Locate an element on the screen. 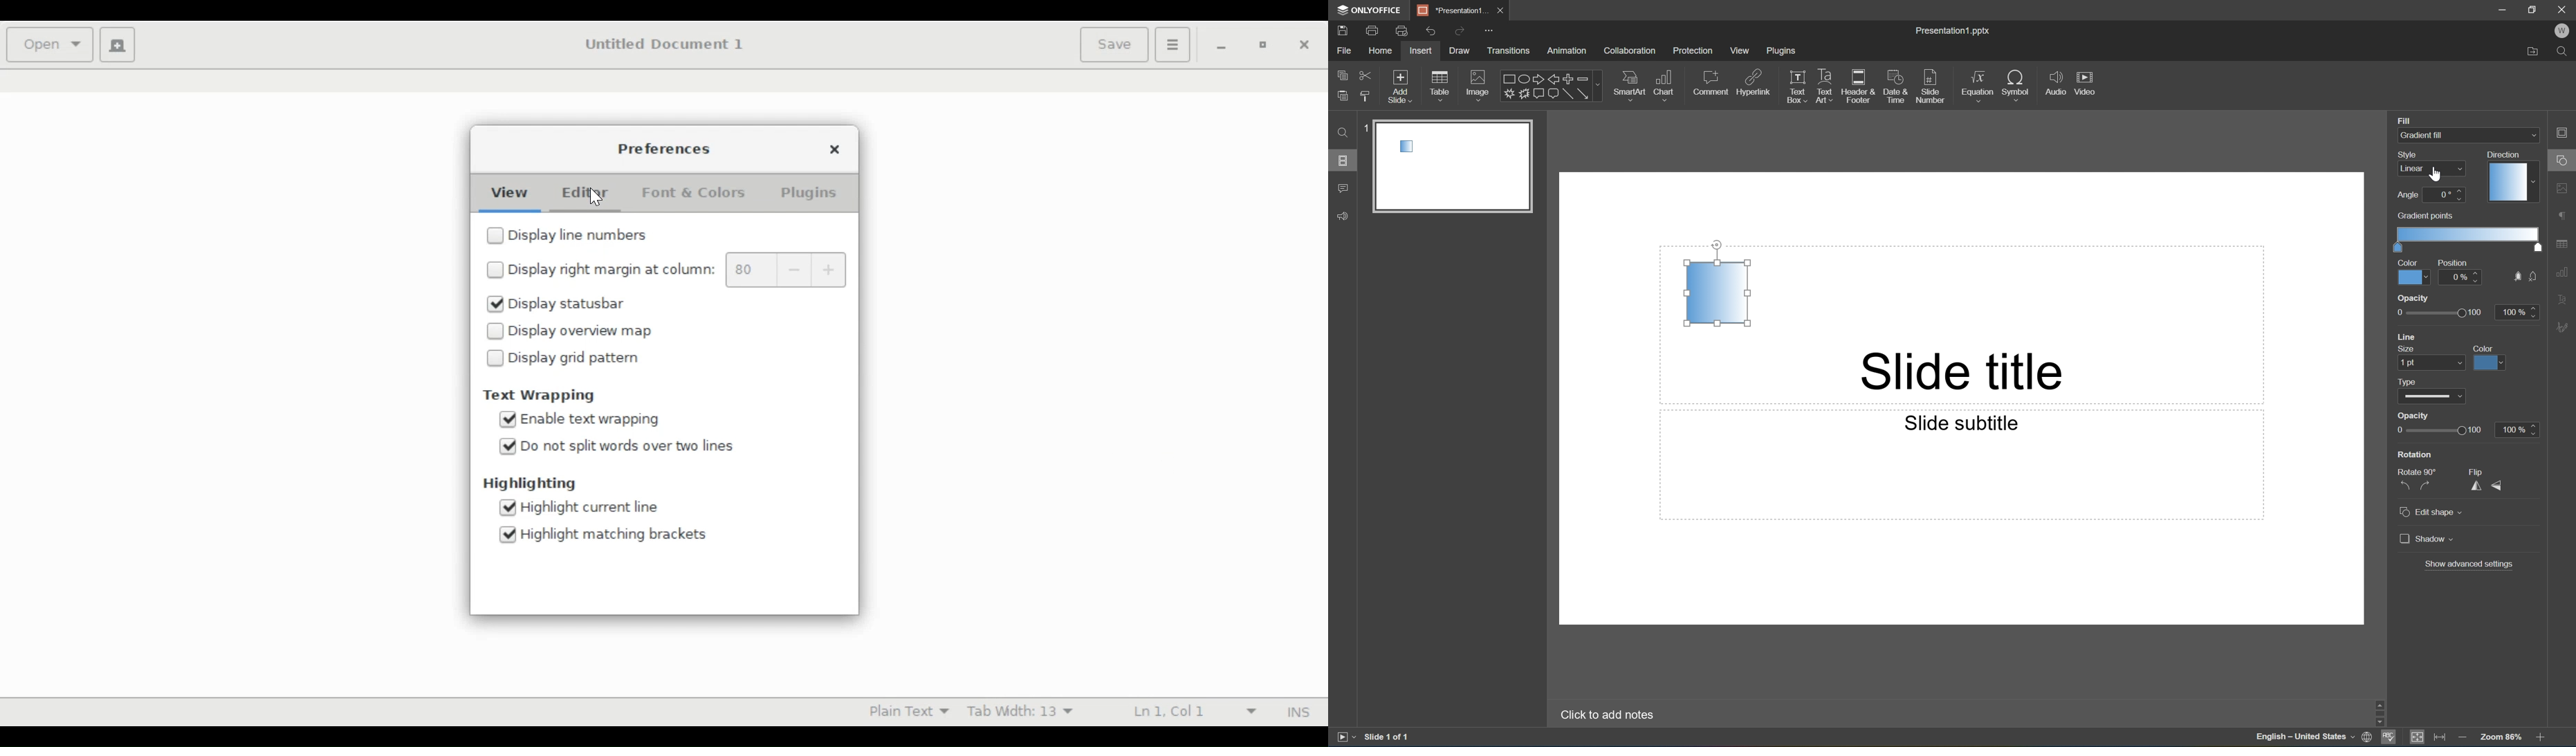 The width and height of the screenshot is (2576, 756). Close is located at coordinates (2566, 9).